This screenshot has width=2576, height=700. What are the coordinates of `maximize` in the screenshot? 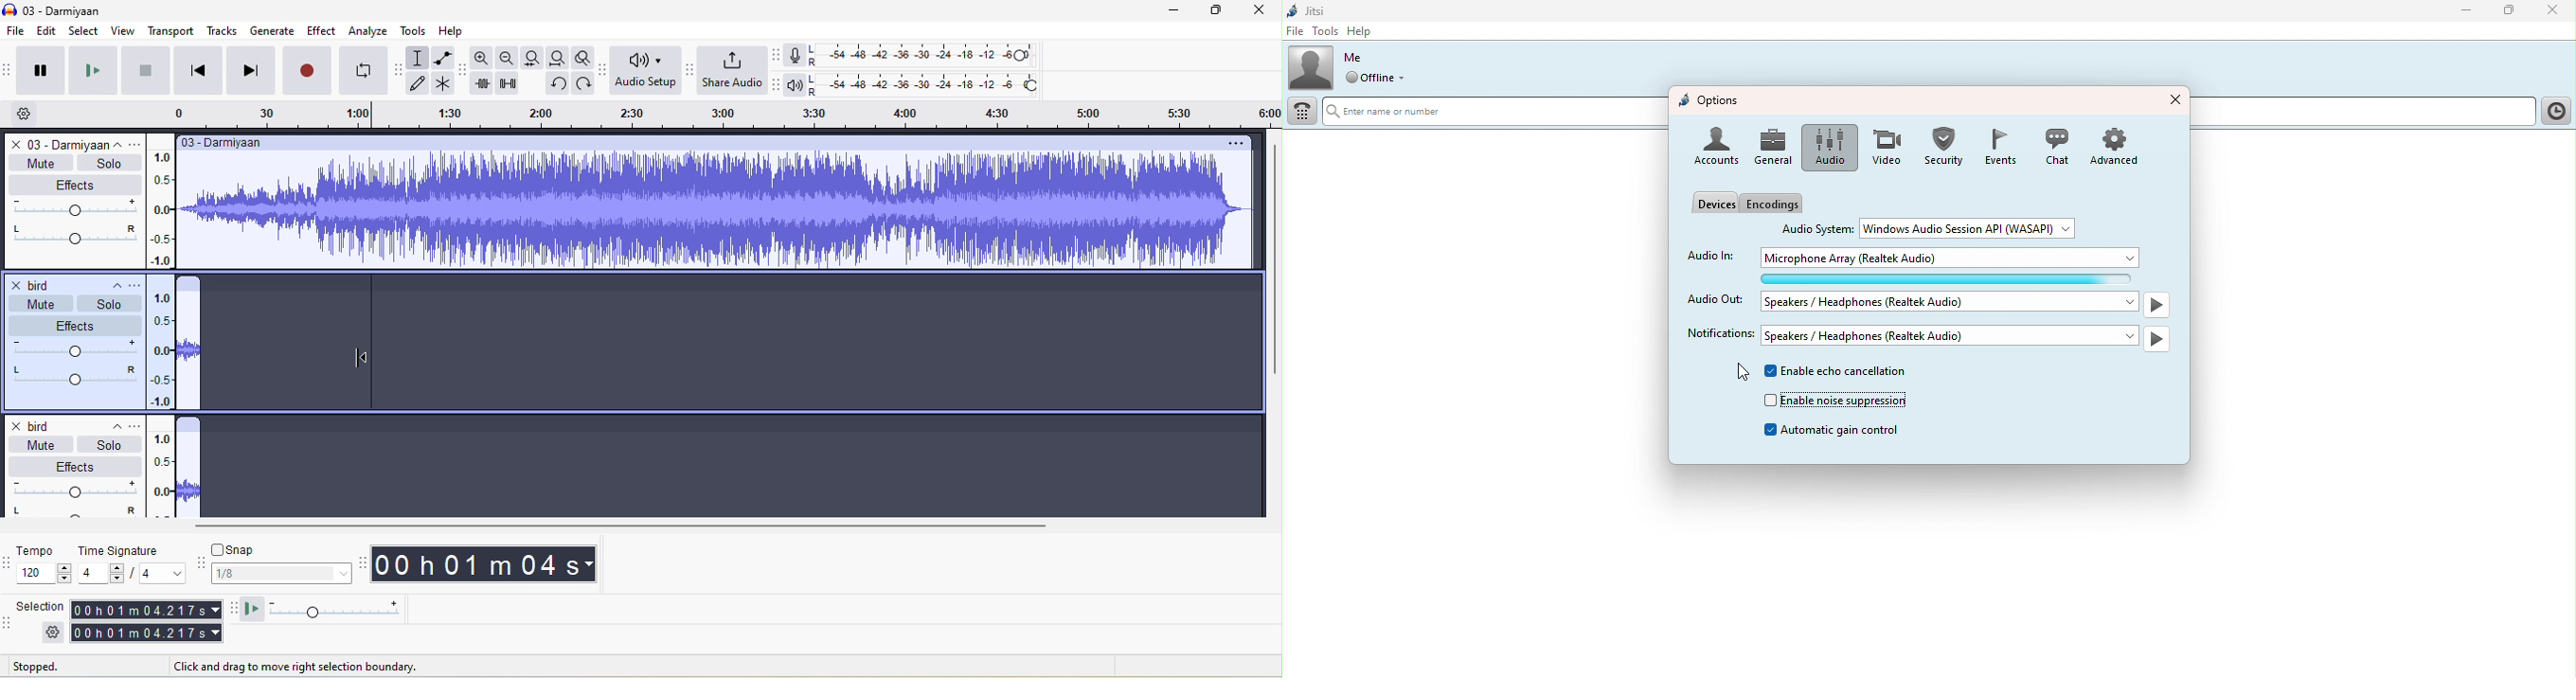 It's located at (1212, 10).